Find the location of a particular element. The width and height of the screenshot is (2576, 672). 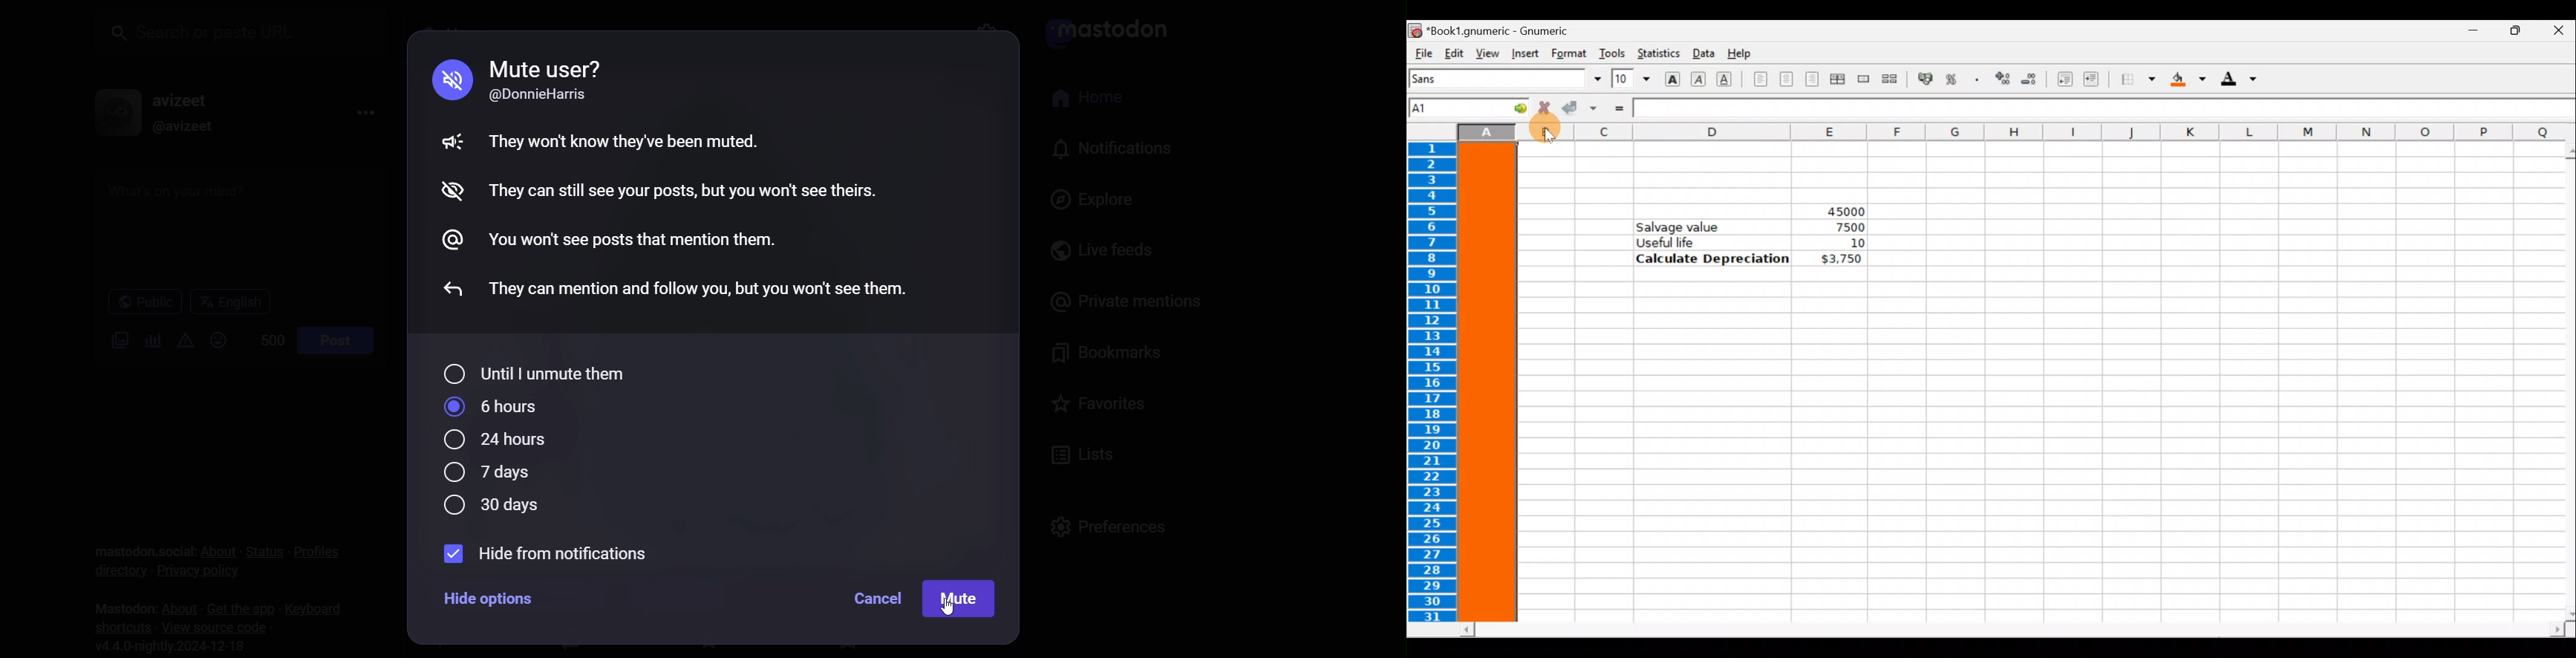

Decrease indent, align contents to the left is located at coordinates (2061, 79).